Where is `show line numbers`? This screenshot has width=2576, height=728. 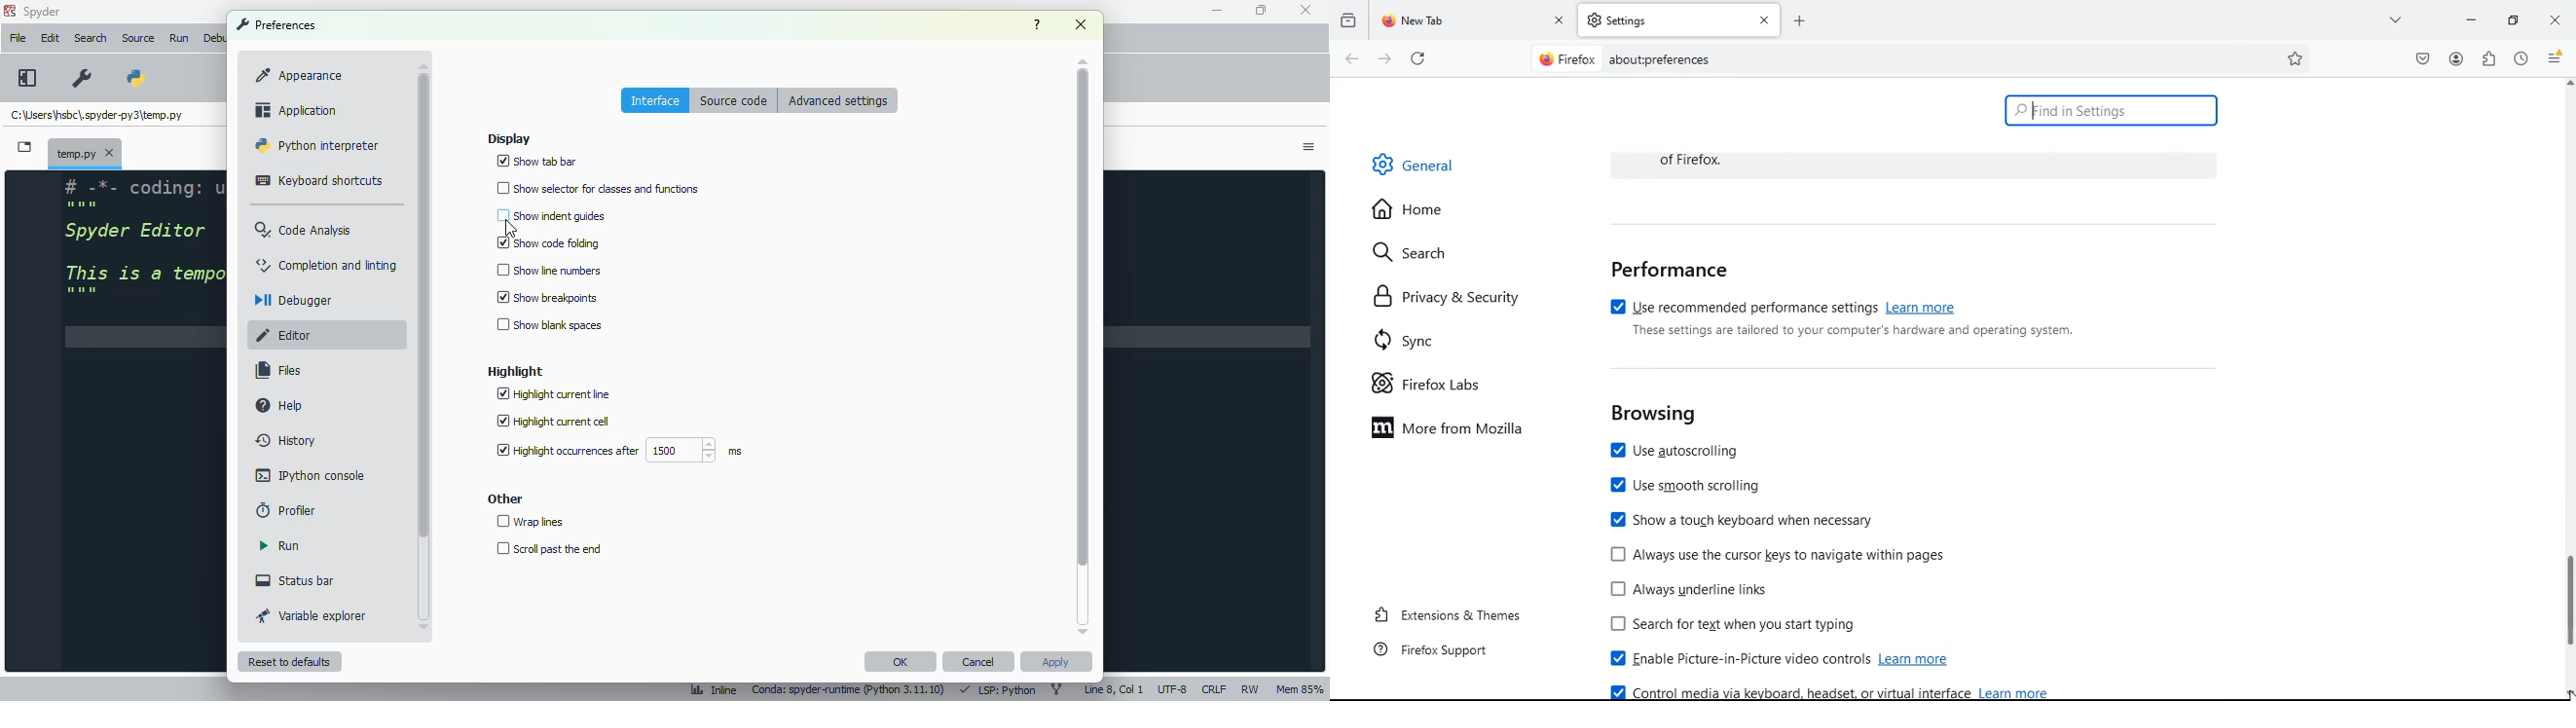
show line numbers is located at coordinates (549, 271).